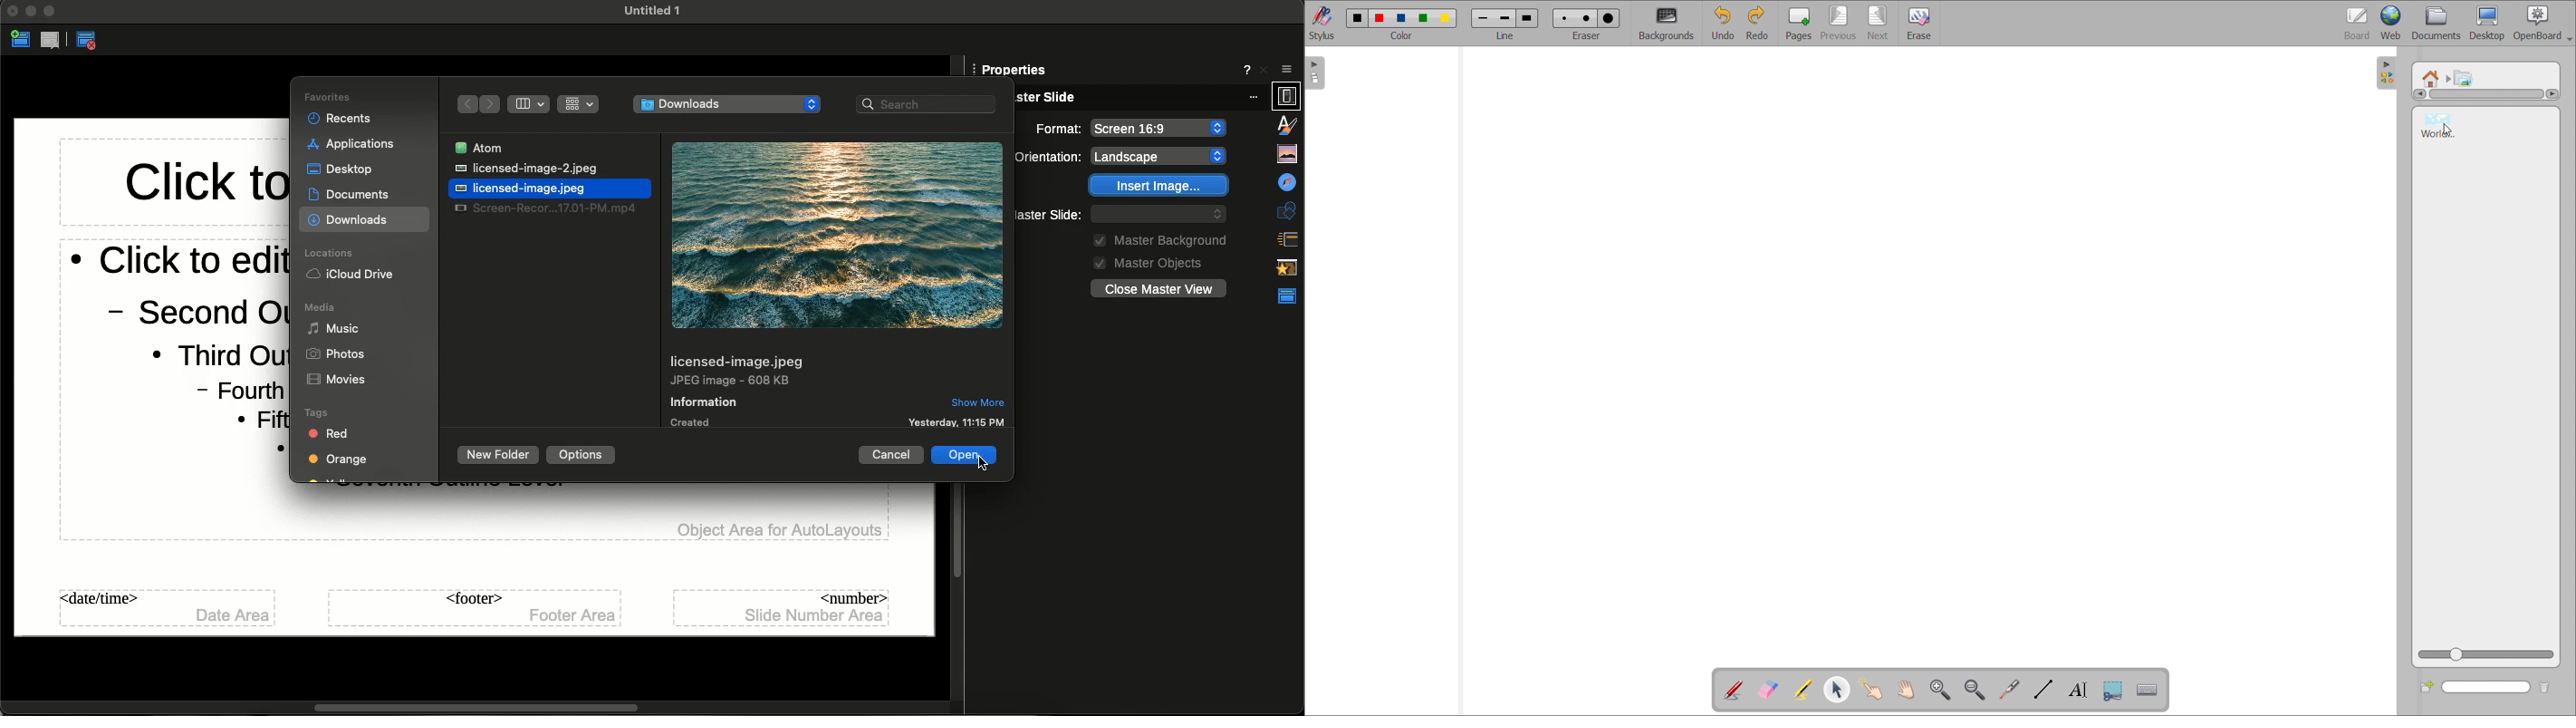 Image resolution: width=2576 pixels, height=728 pixels. What do you see at coordinates (834, 402) in the screenshot?
I see `Information` at bounding box center [834, 402].